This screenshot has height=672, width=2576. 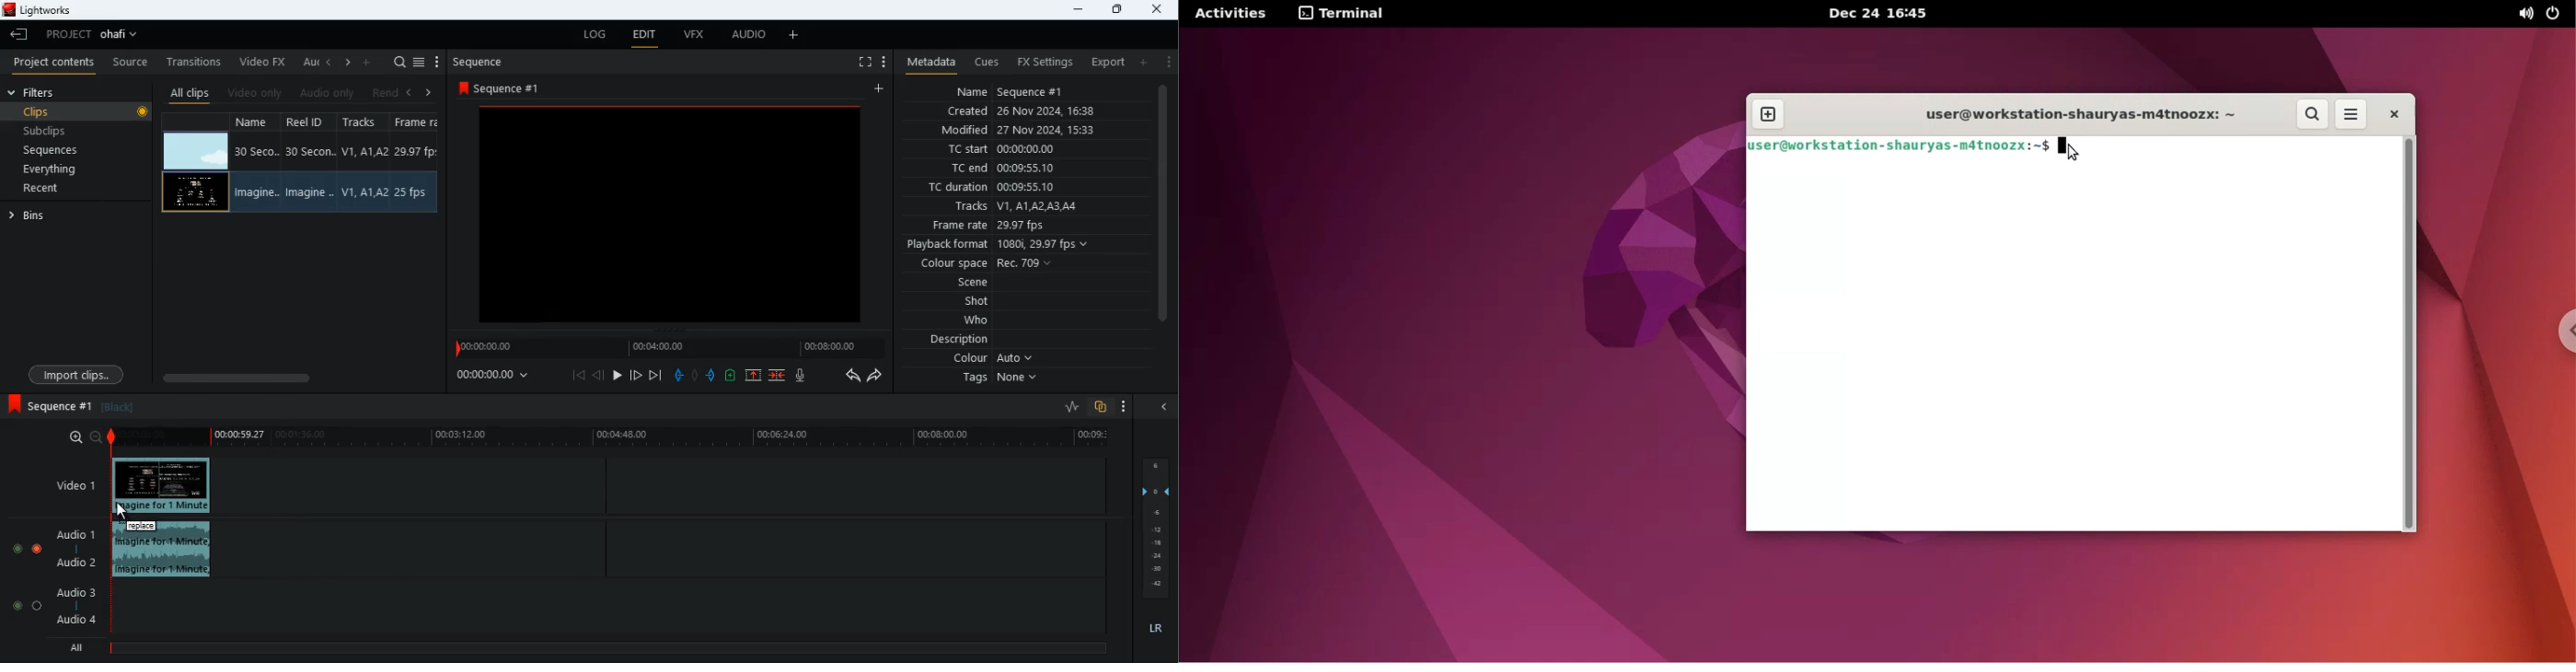 What do you see at coordinates (131, 63) in the screenshot?
I see `source` at bounding box center [131, 63].